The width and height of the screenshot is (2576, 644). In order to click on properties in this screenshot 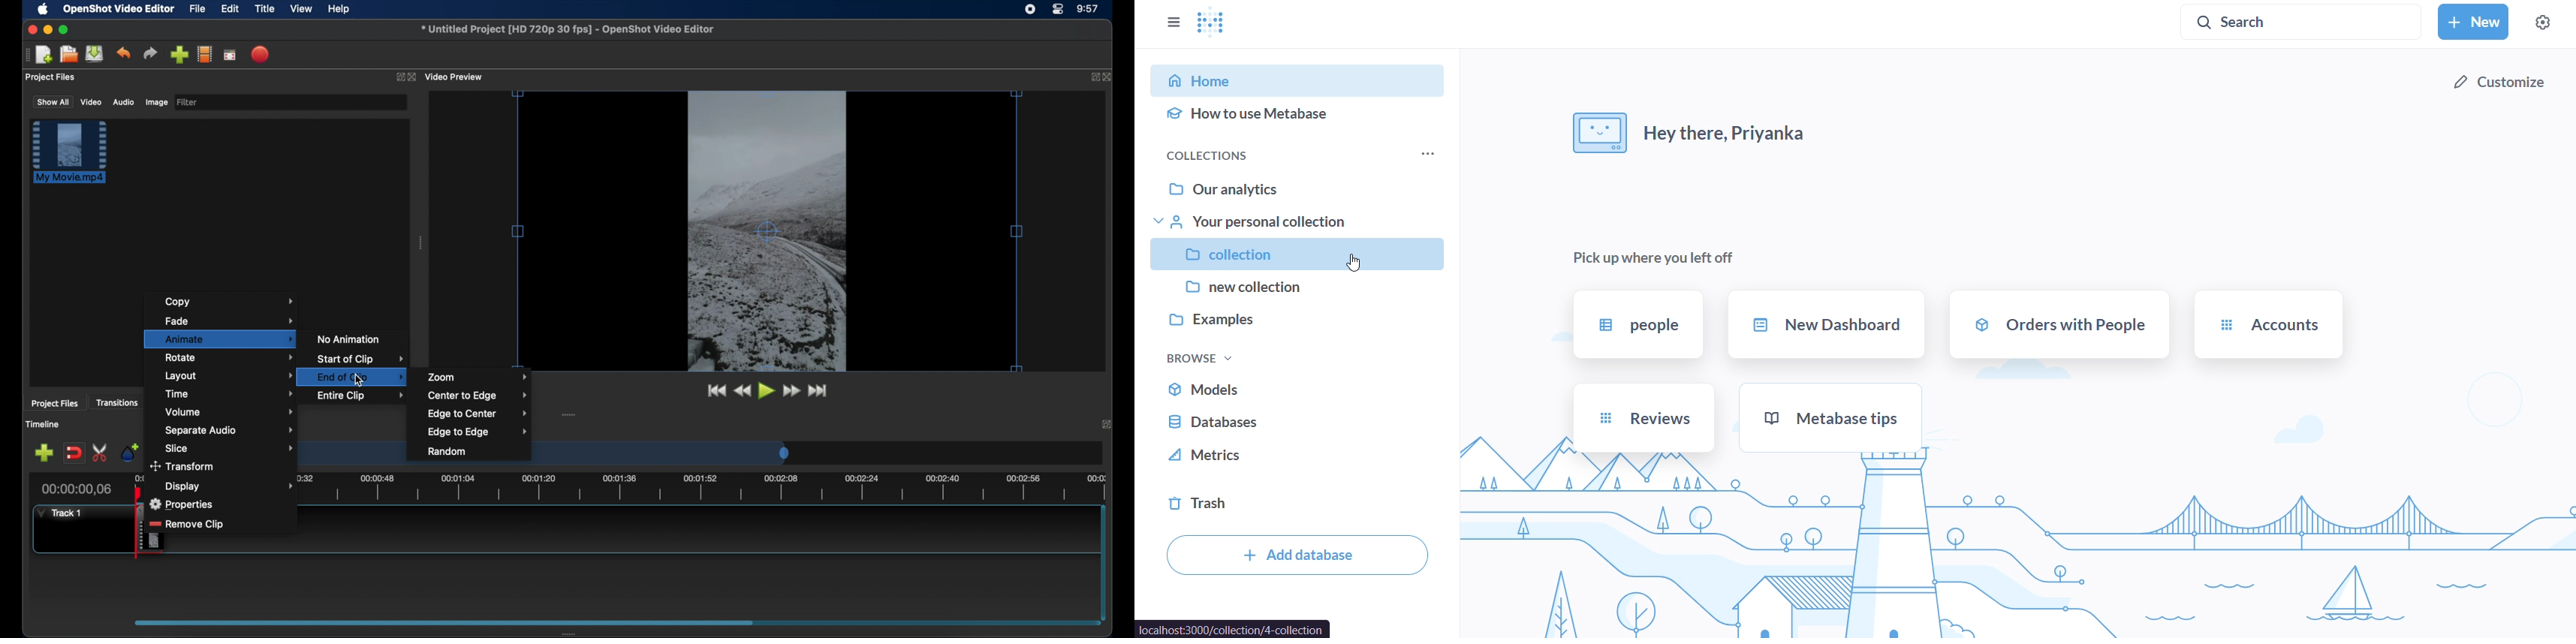, I will do `click(184, 502)`.